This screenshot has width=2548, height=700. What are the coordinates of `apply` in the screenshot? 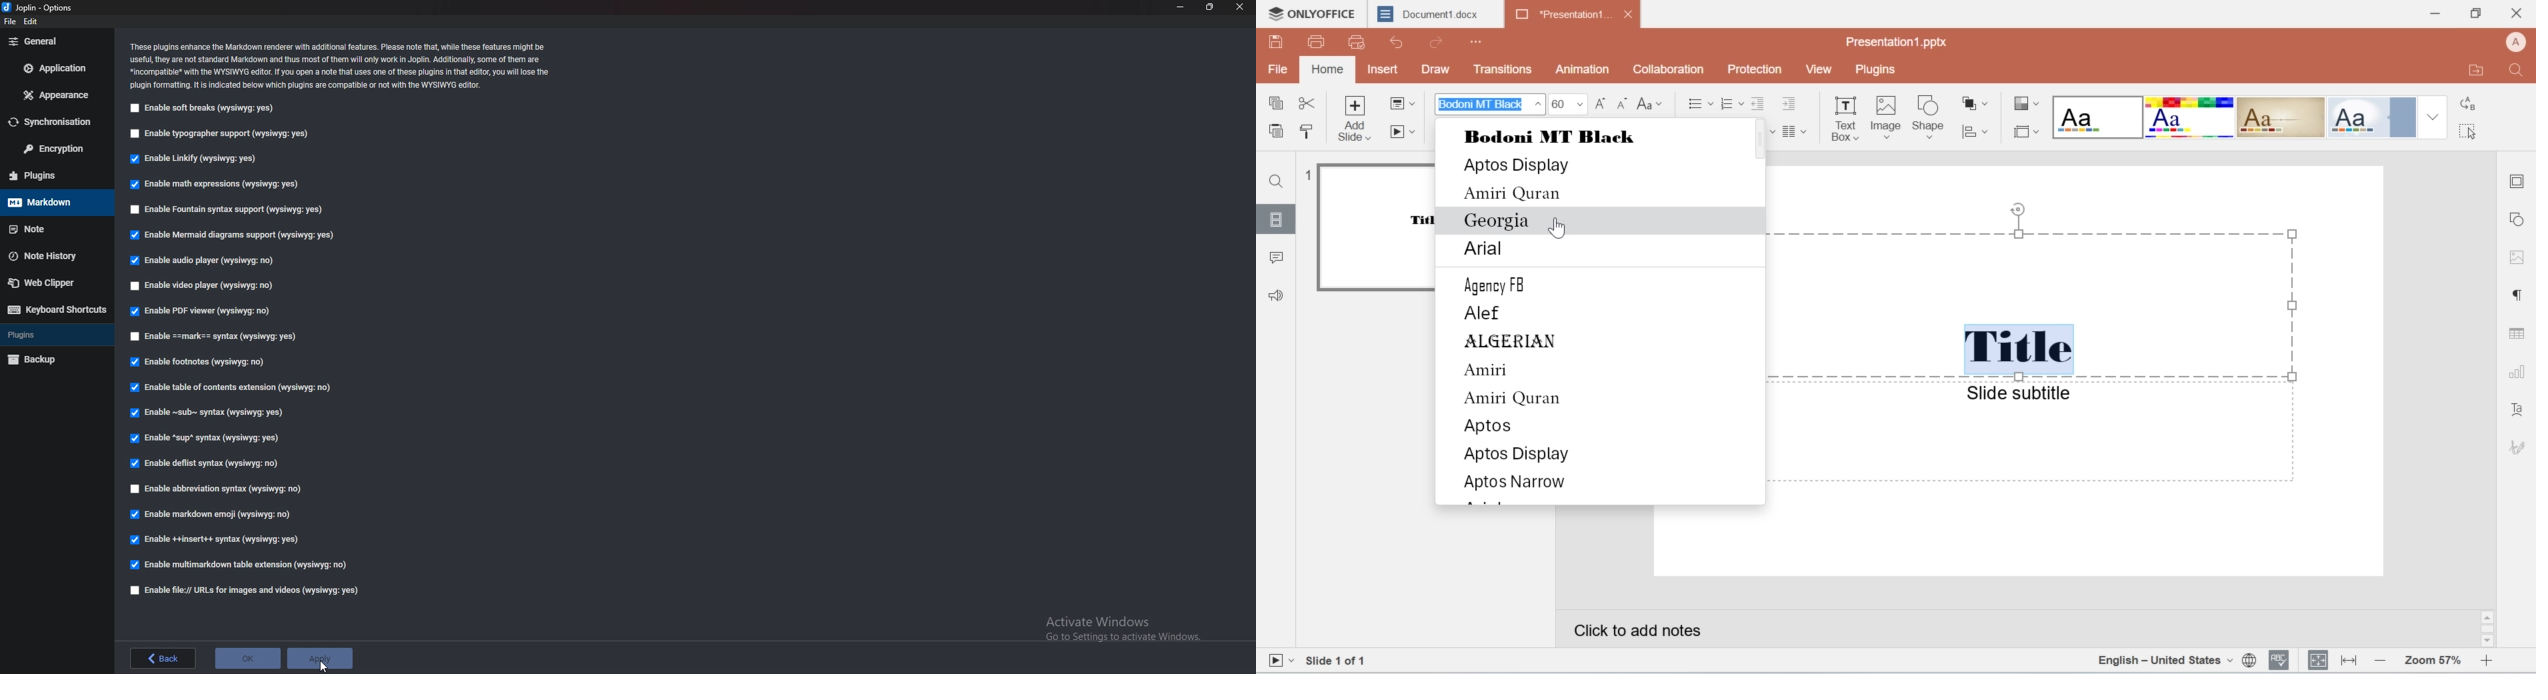 It's located at (324, 658).